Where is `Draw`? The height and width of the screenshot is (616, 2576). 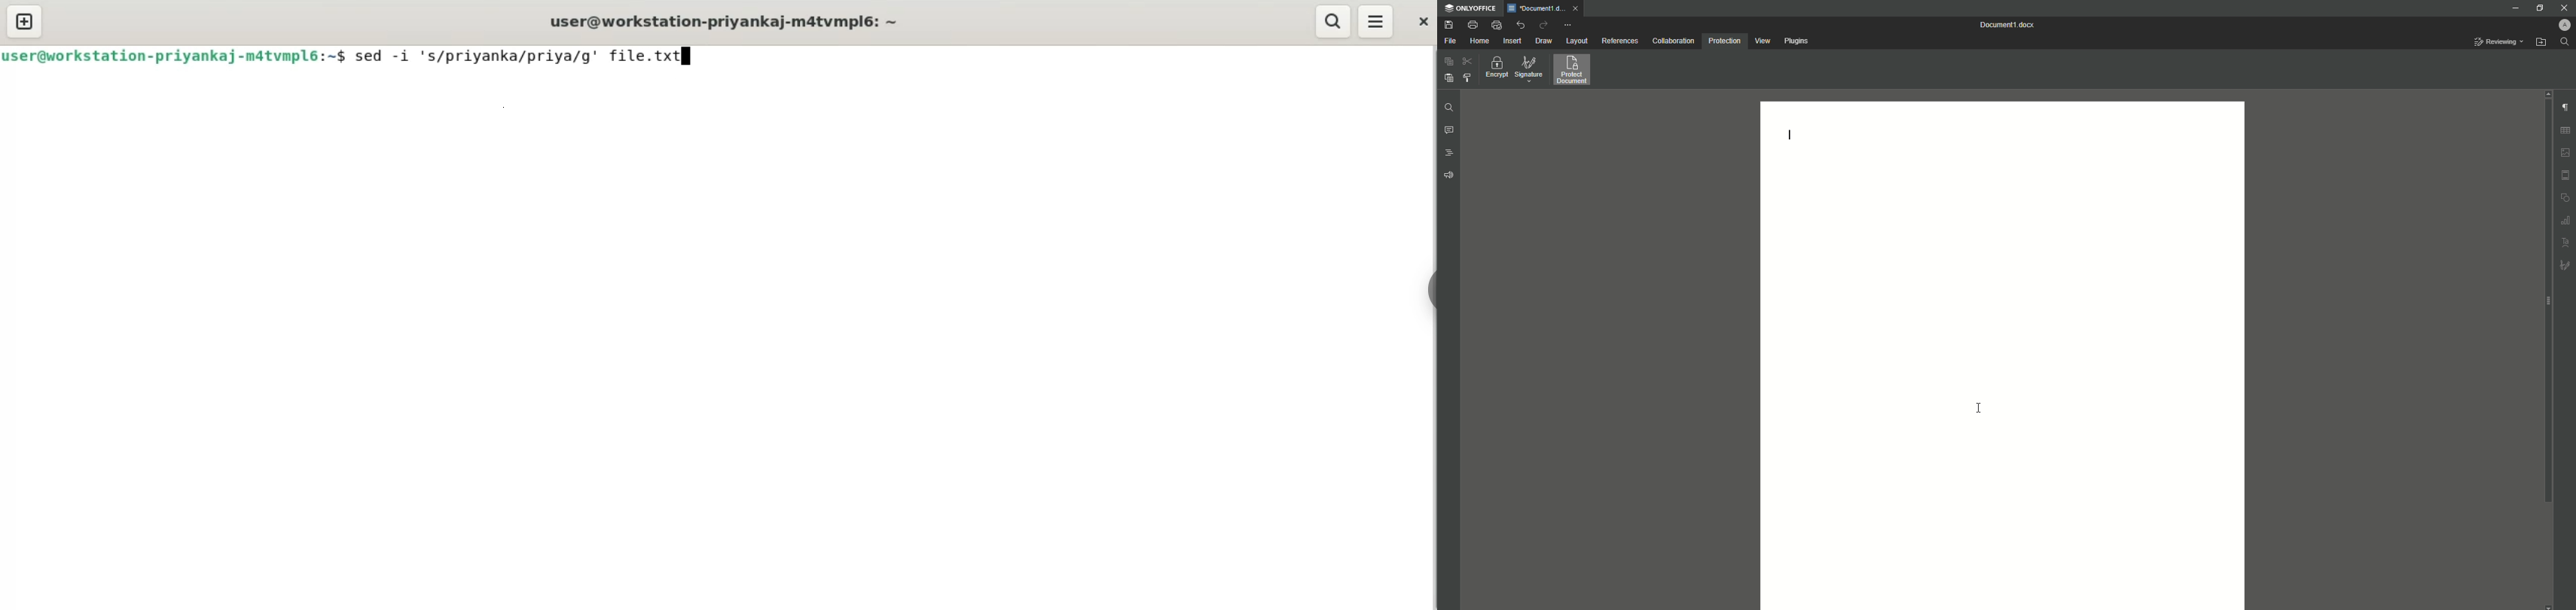
Draw is located at coordinates (1545, 41).